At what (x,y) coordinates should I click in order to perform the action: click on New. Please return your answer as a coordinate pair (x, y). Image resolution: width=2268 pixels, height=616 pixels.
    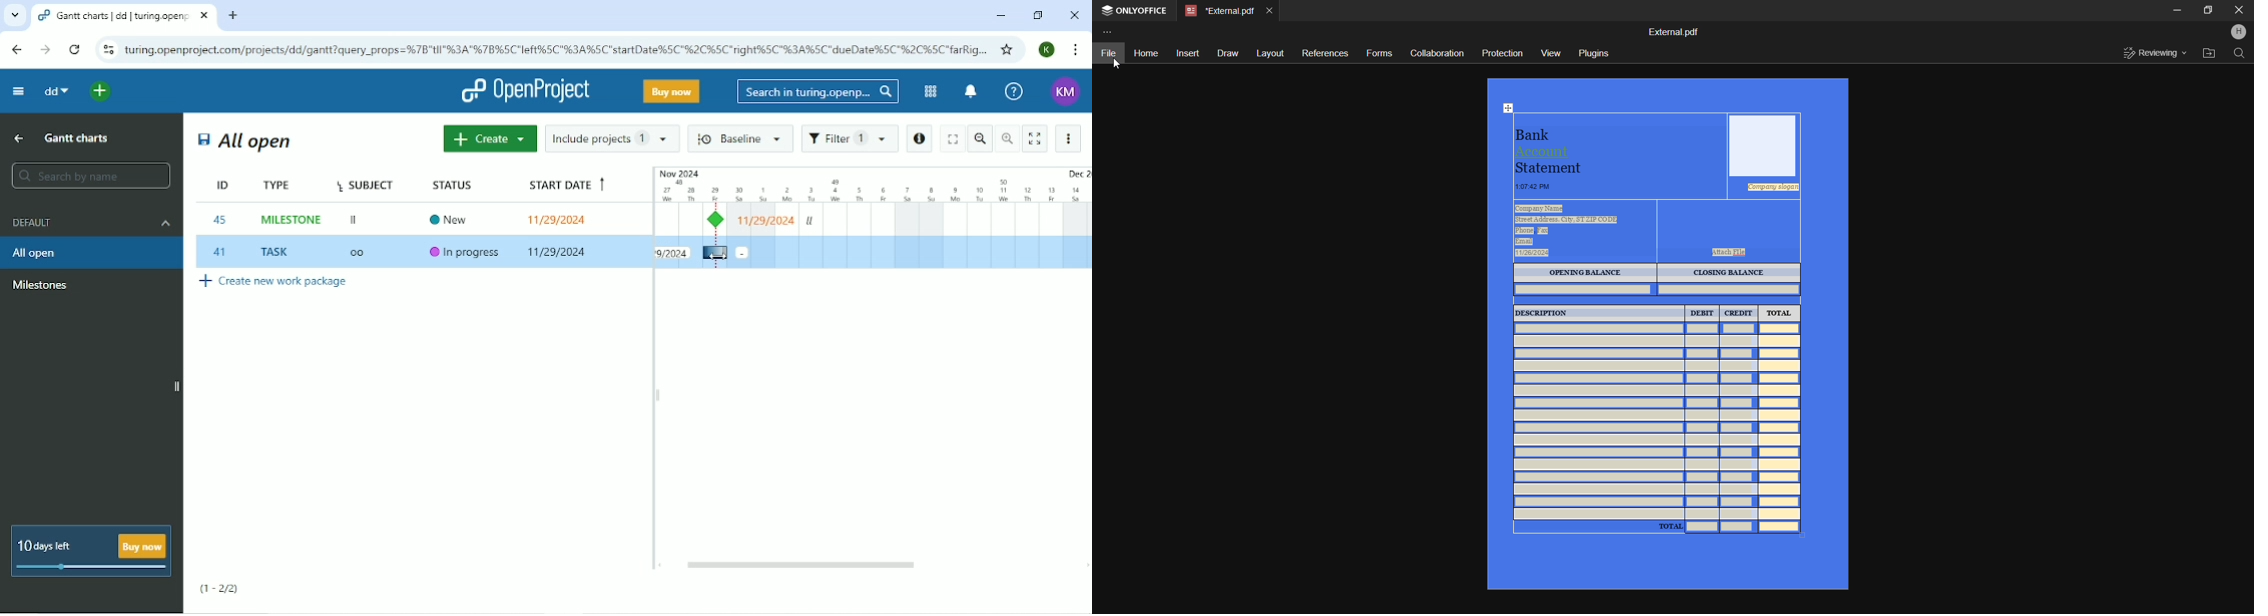
    Looking at the image, I should click on (454, 218).